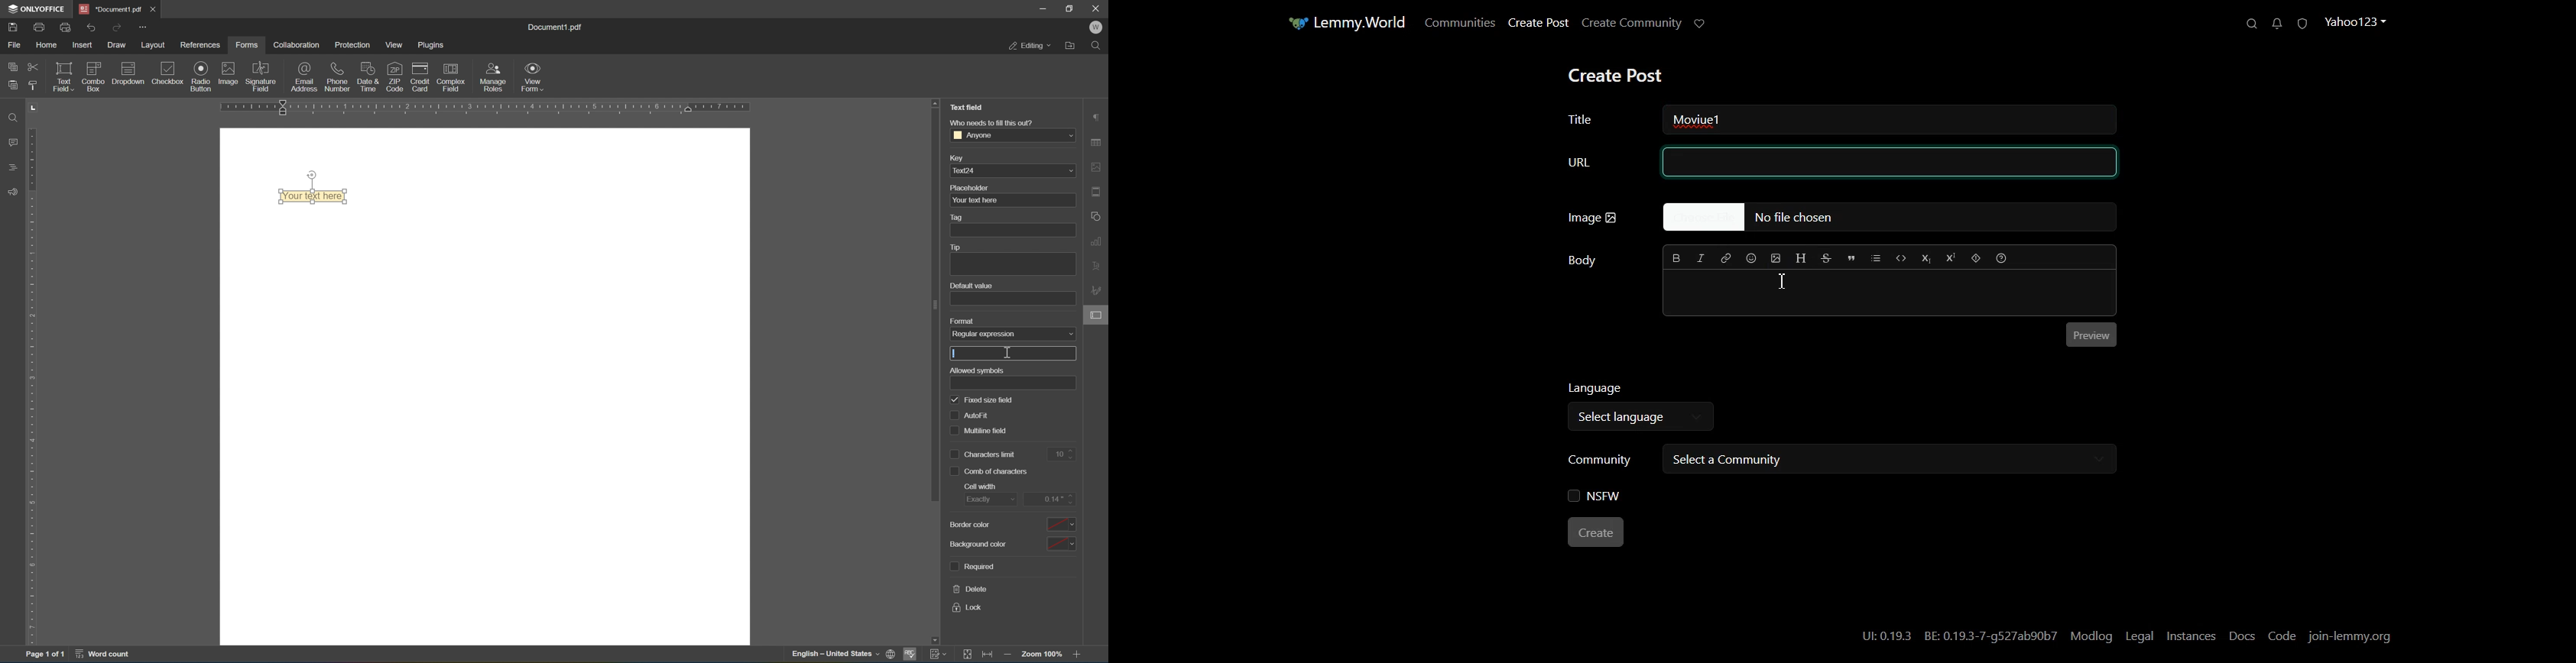  What do you see at coordinates (970, 188) in the screenshot?
I see `placeholder` at bounding box center [970, 188].